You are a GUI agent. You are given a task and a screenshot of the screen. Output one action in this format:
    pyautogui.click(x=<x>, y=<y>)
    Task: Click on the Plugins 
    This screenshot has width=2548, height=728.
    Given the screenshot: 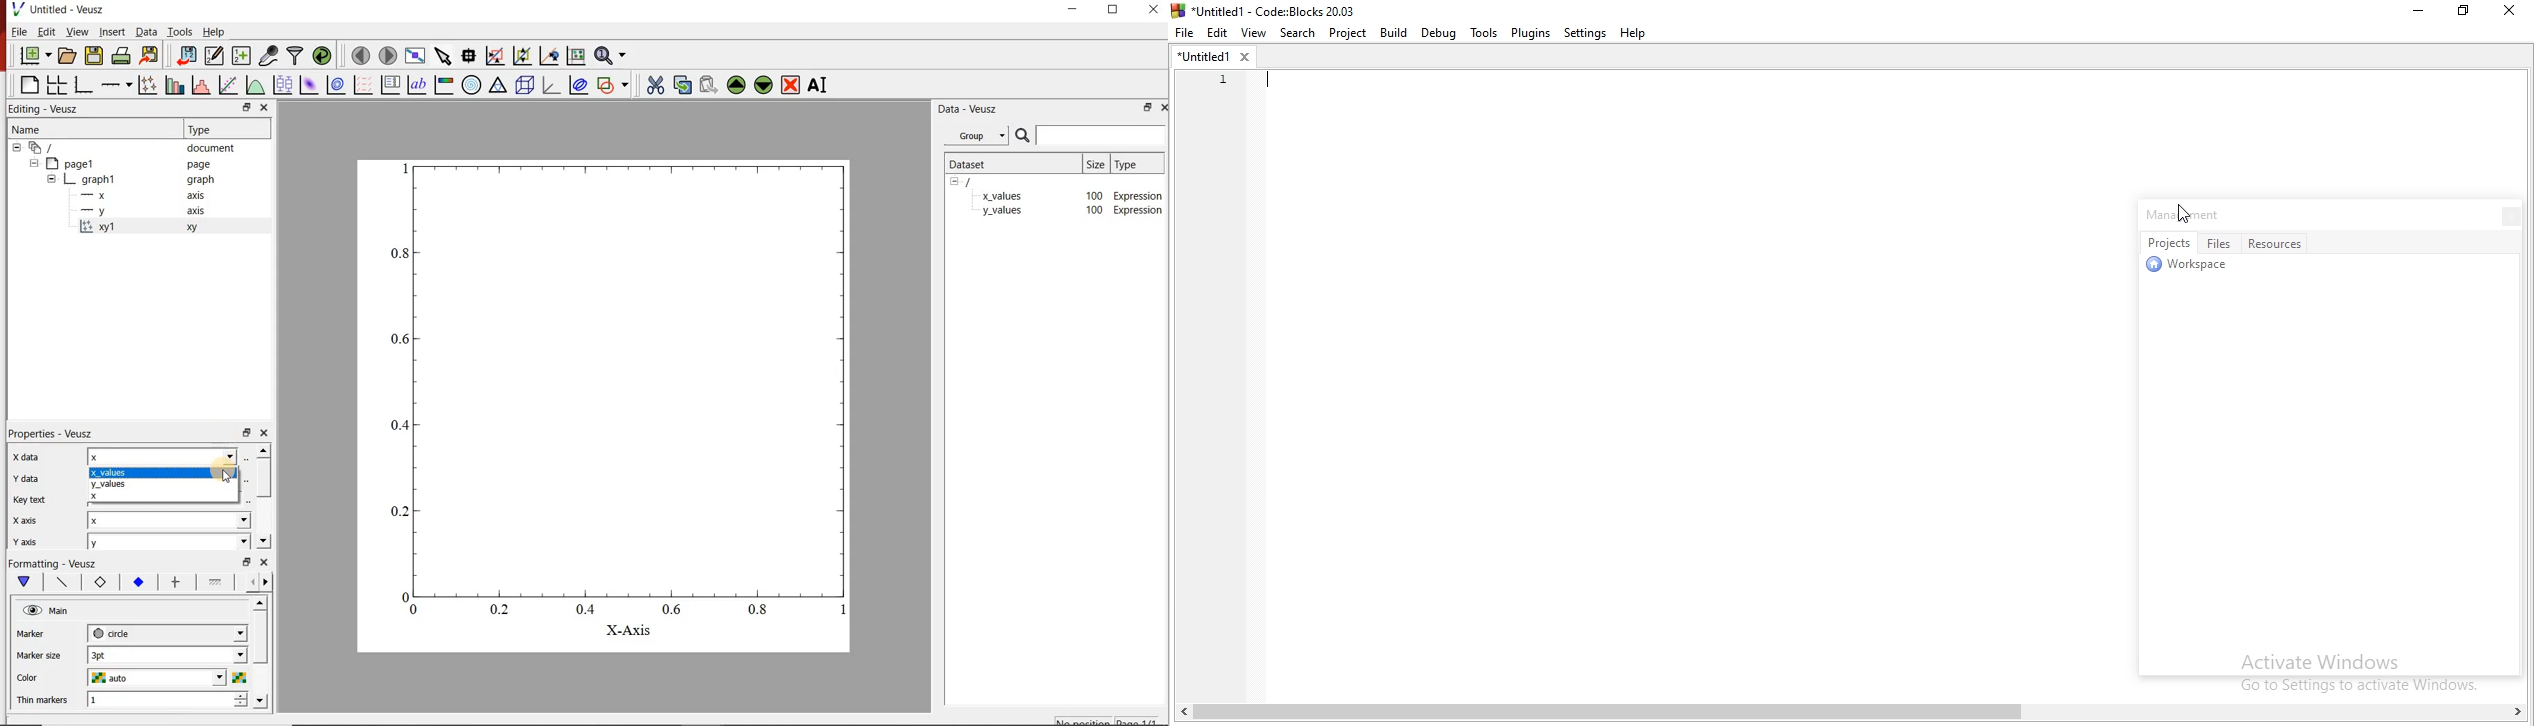 What is the action you would take?
    pyautogui.click(x=1530, y=34)
    